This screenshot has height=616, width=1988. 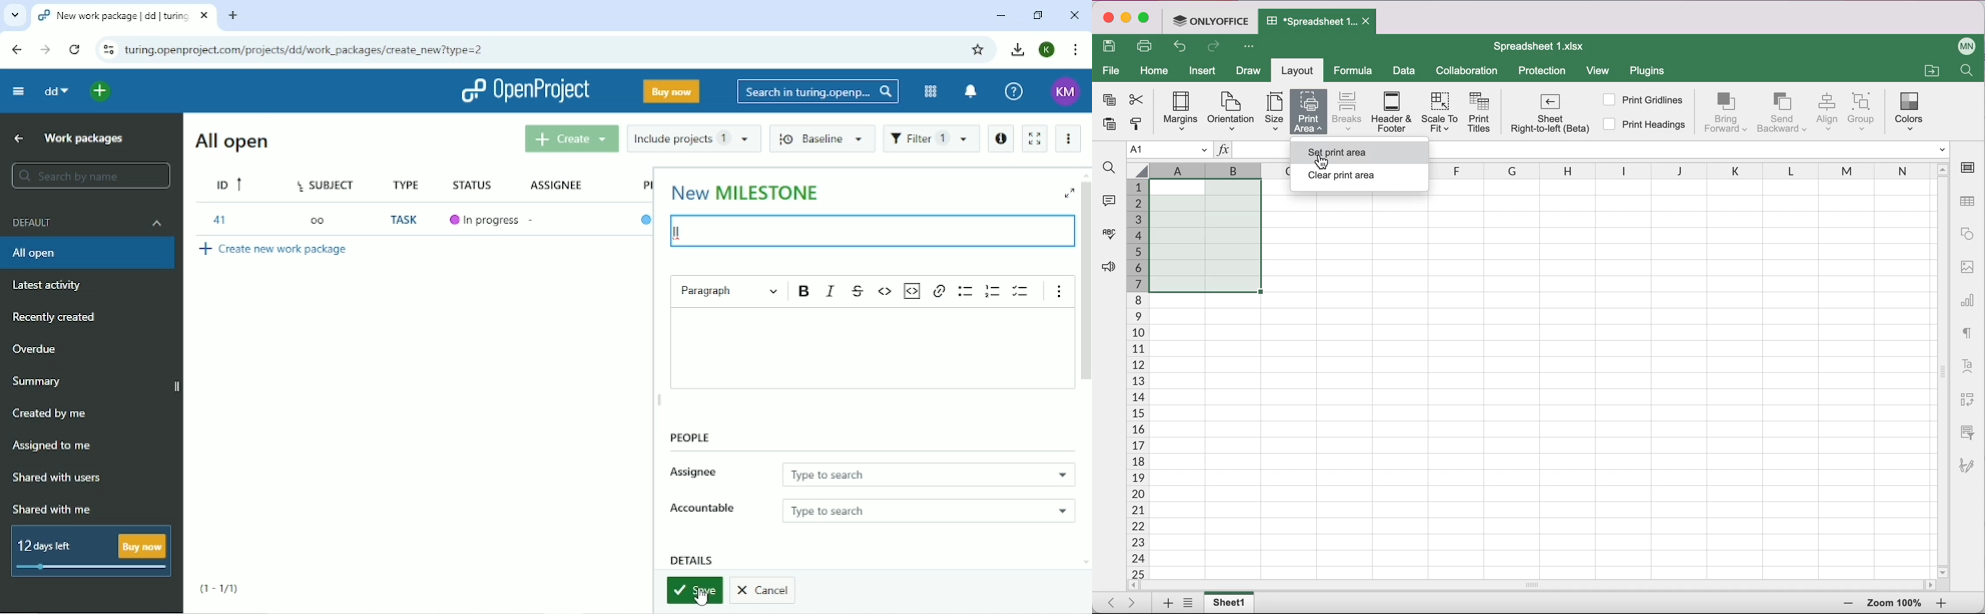 What do you see at coordinates (56, 317) in the screenshot?
I see `Recently created` at bounding box center [56, 317].